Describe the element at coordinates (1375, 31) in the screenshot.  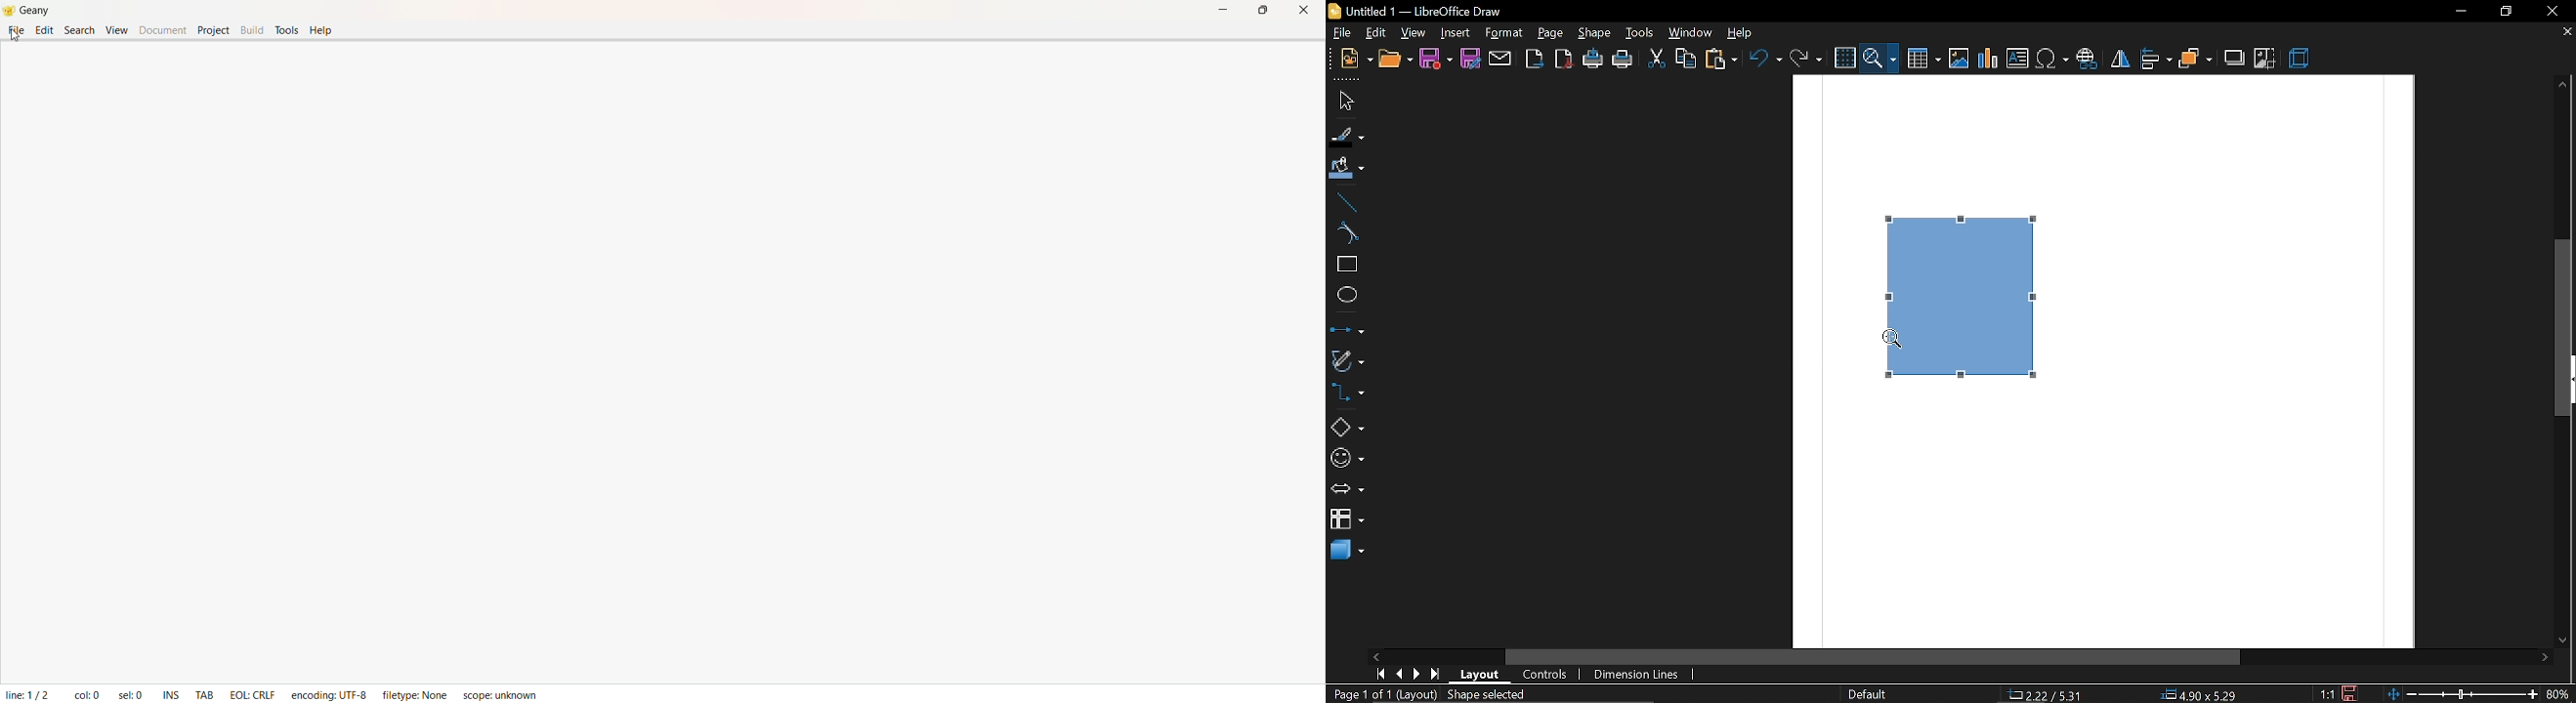
I see `view` at that location.